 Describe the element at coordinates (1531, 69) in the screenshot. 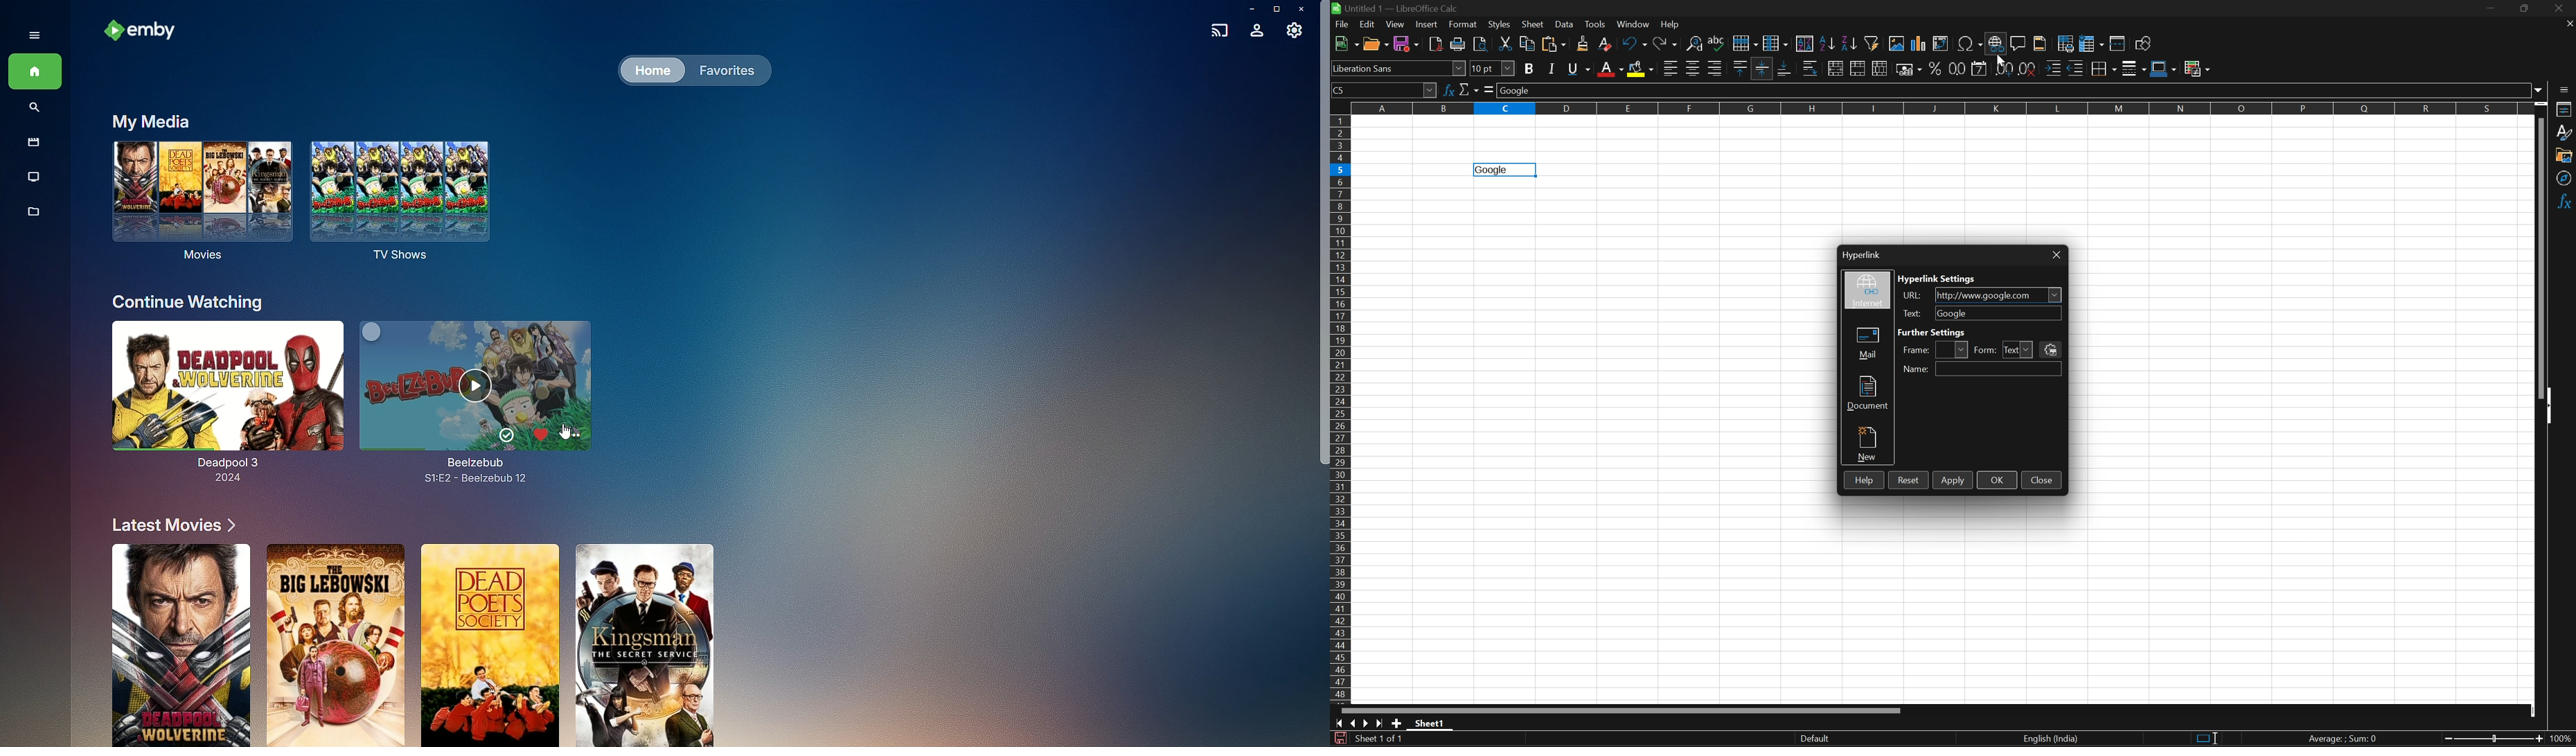

I see `Bold` at that location.